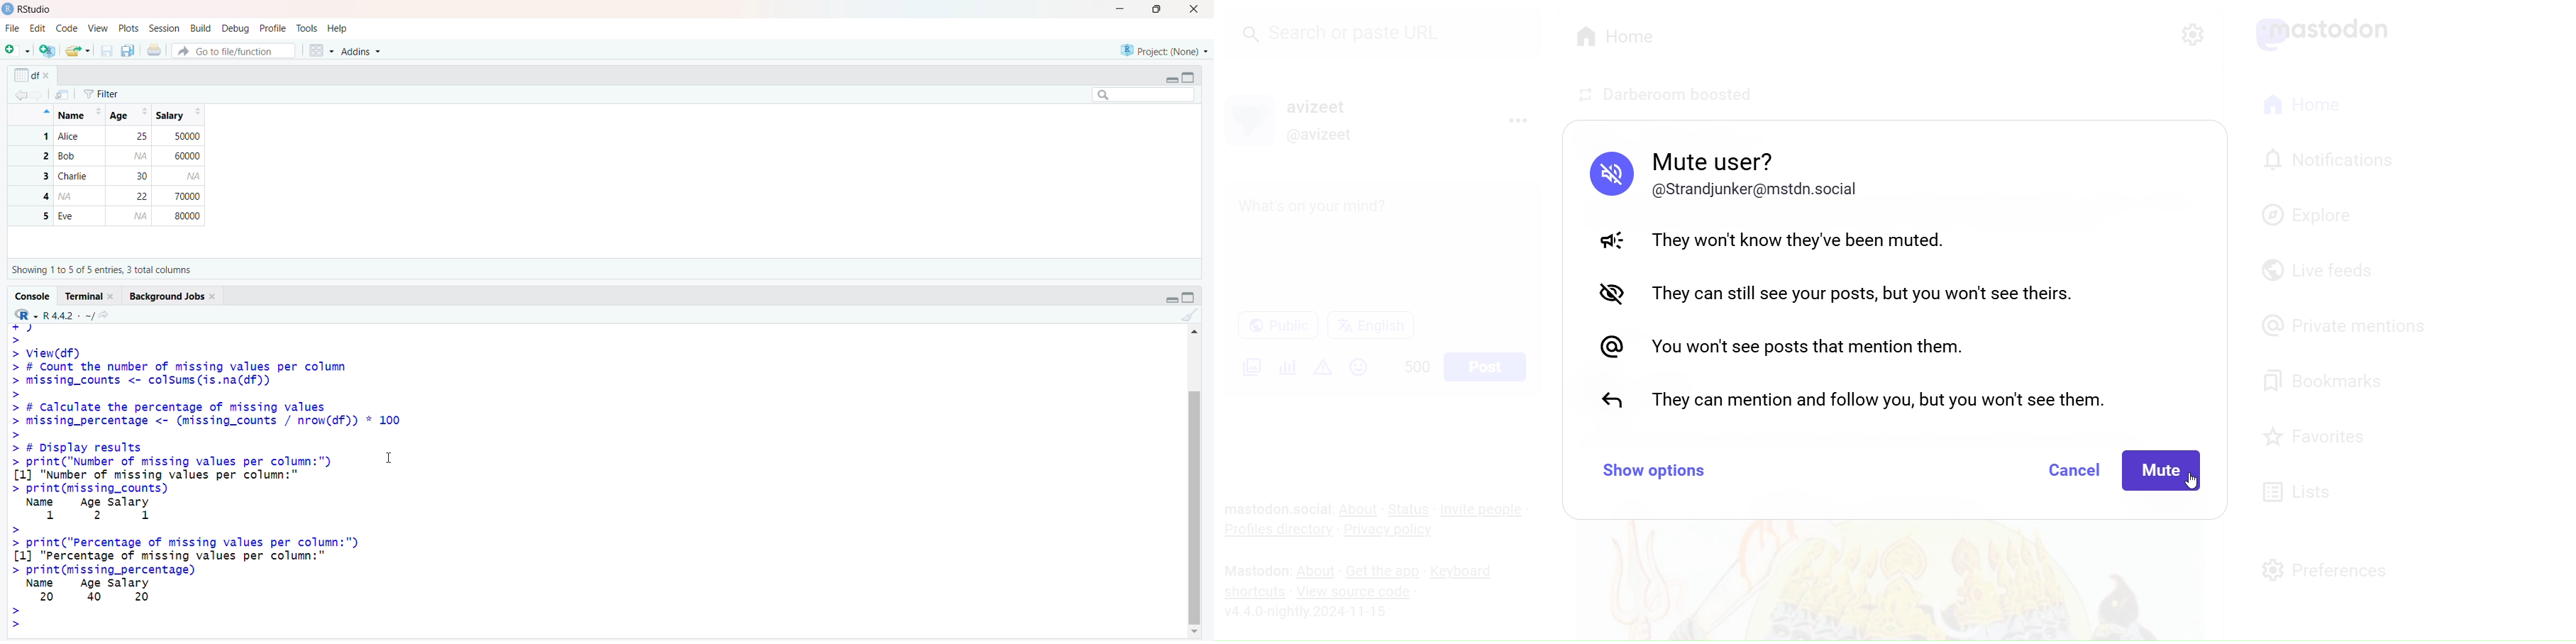 Image resolution: width=2576 pixels, height=644 pixels. Describe the element at coordinates (339, 28) in the screenshot. I see `Help` at that location.